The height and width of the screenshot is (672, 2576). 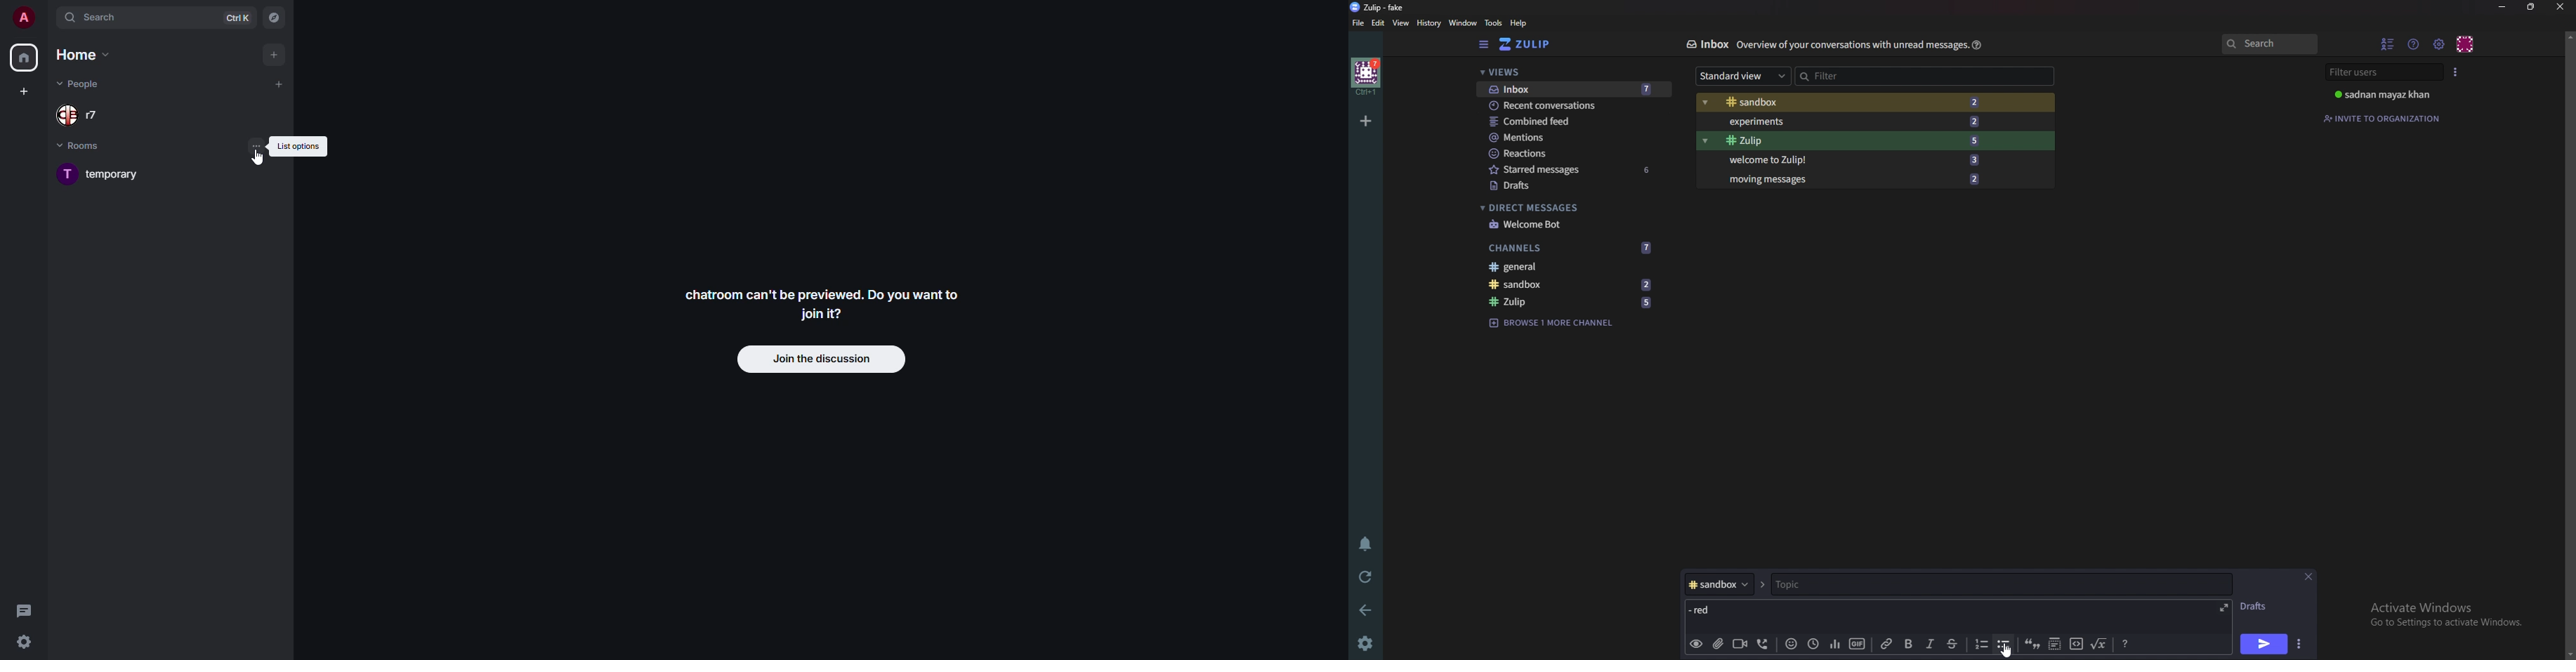 I want to click on Filter users, so click(x=2387, y=72).